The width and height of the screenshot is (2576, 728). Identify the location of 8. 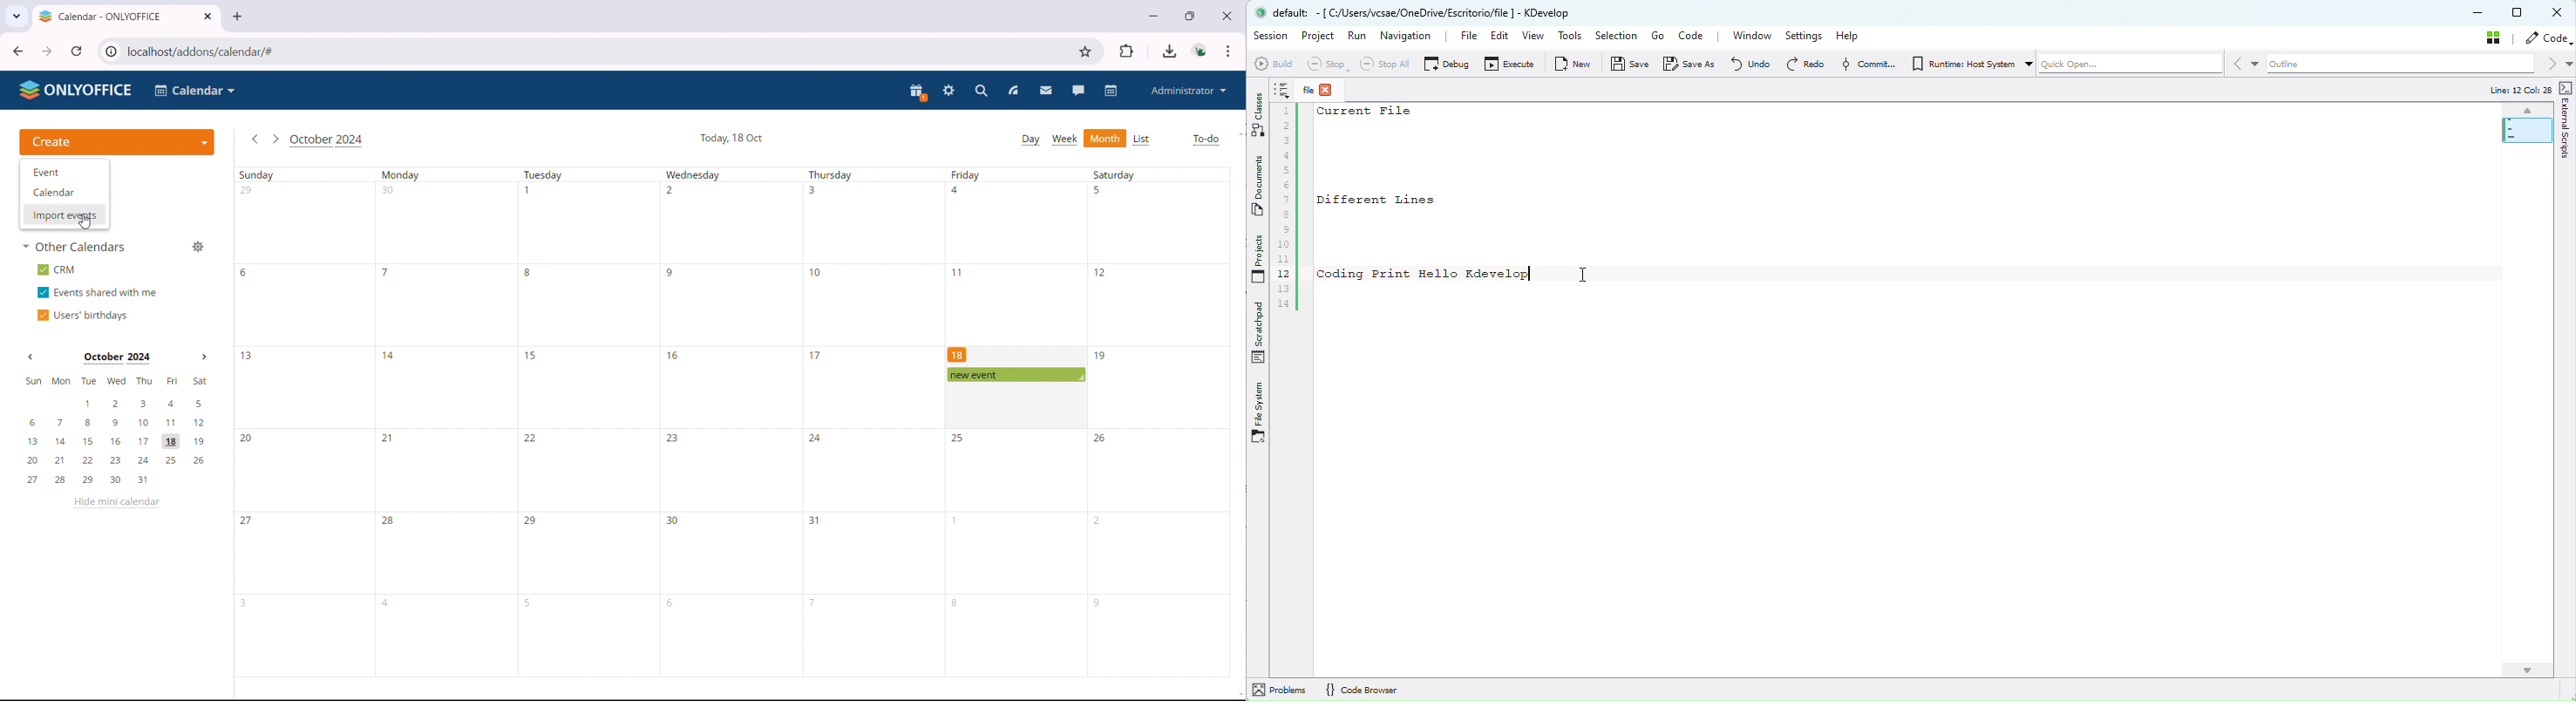
(956, 603).